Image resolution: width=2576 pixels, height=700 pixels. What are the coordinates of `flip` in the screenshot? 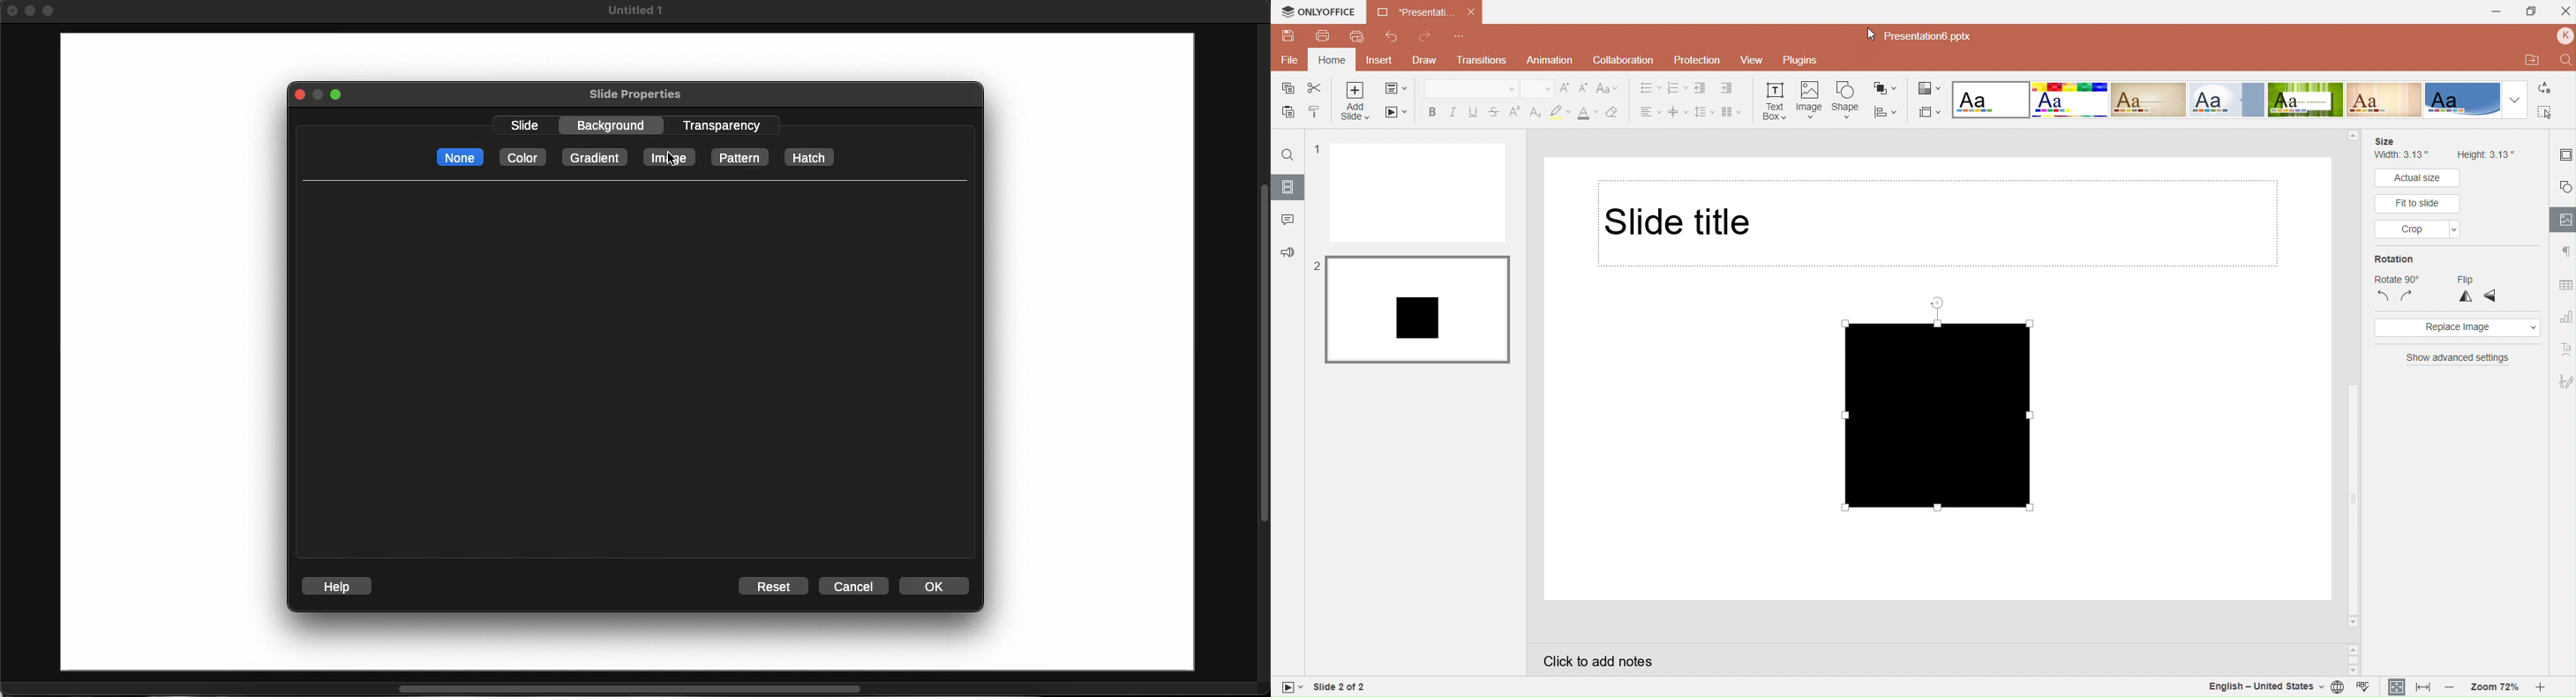 It's located at (2467, 279).